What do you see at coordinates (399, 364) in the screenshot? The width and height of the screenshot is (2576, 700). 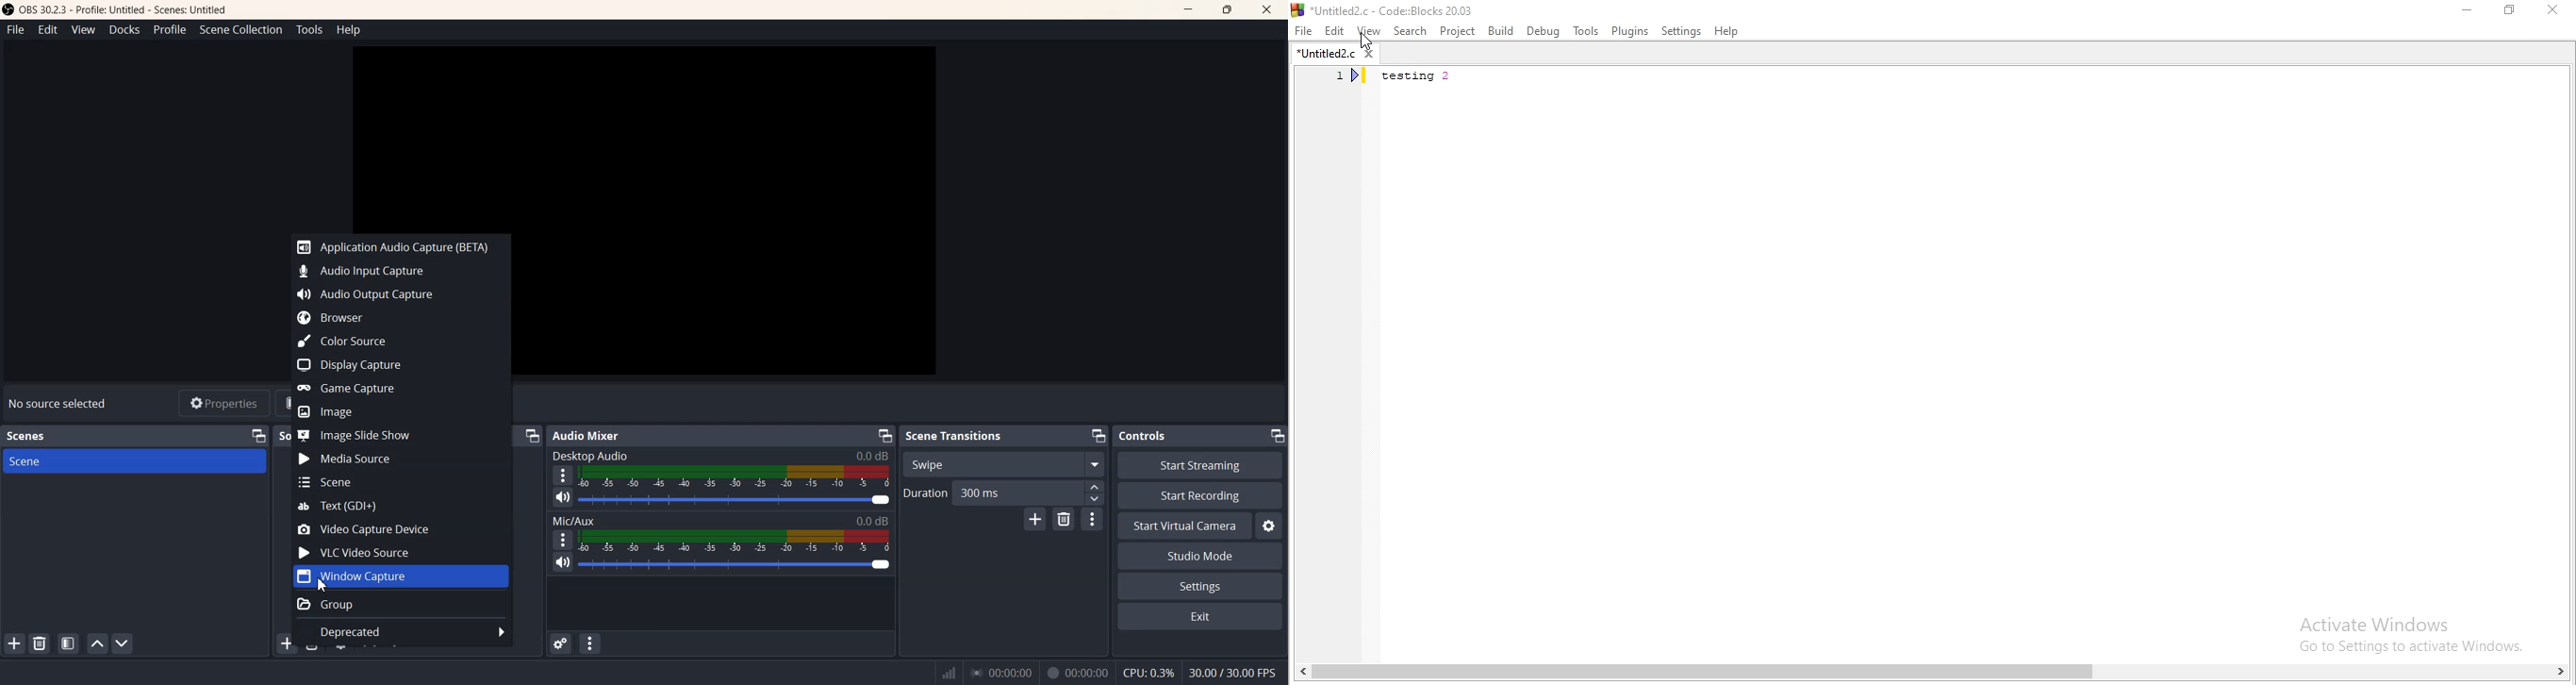 I see `Display Capture` at bounding box center [399, 364].